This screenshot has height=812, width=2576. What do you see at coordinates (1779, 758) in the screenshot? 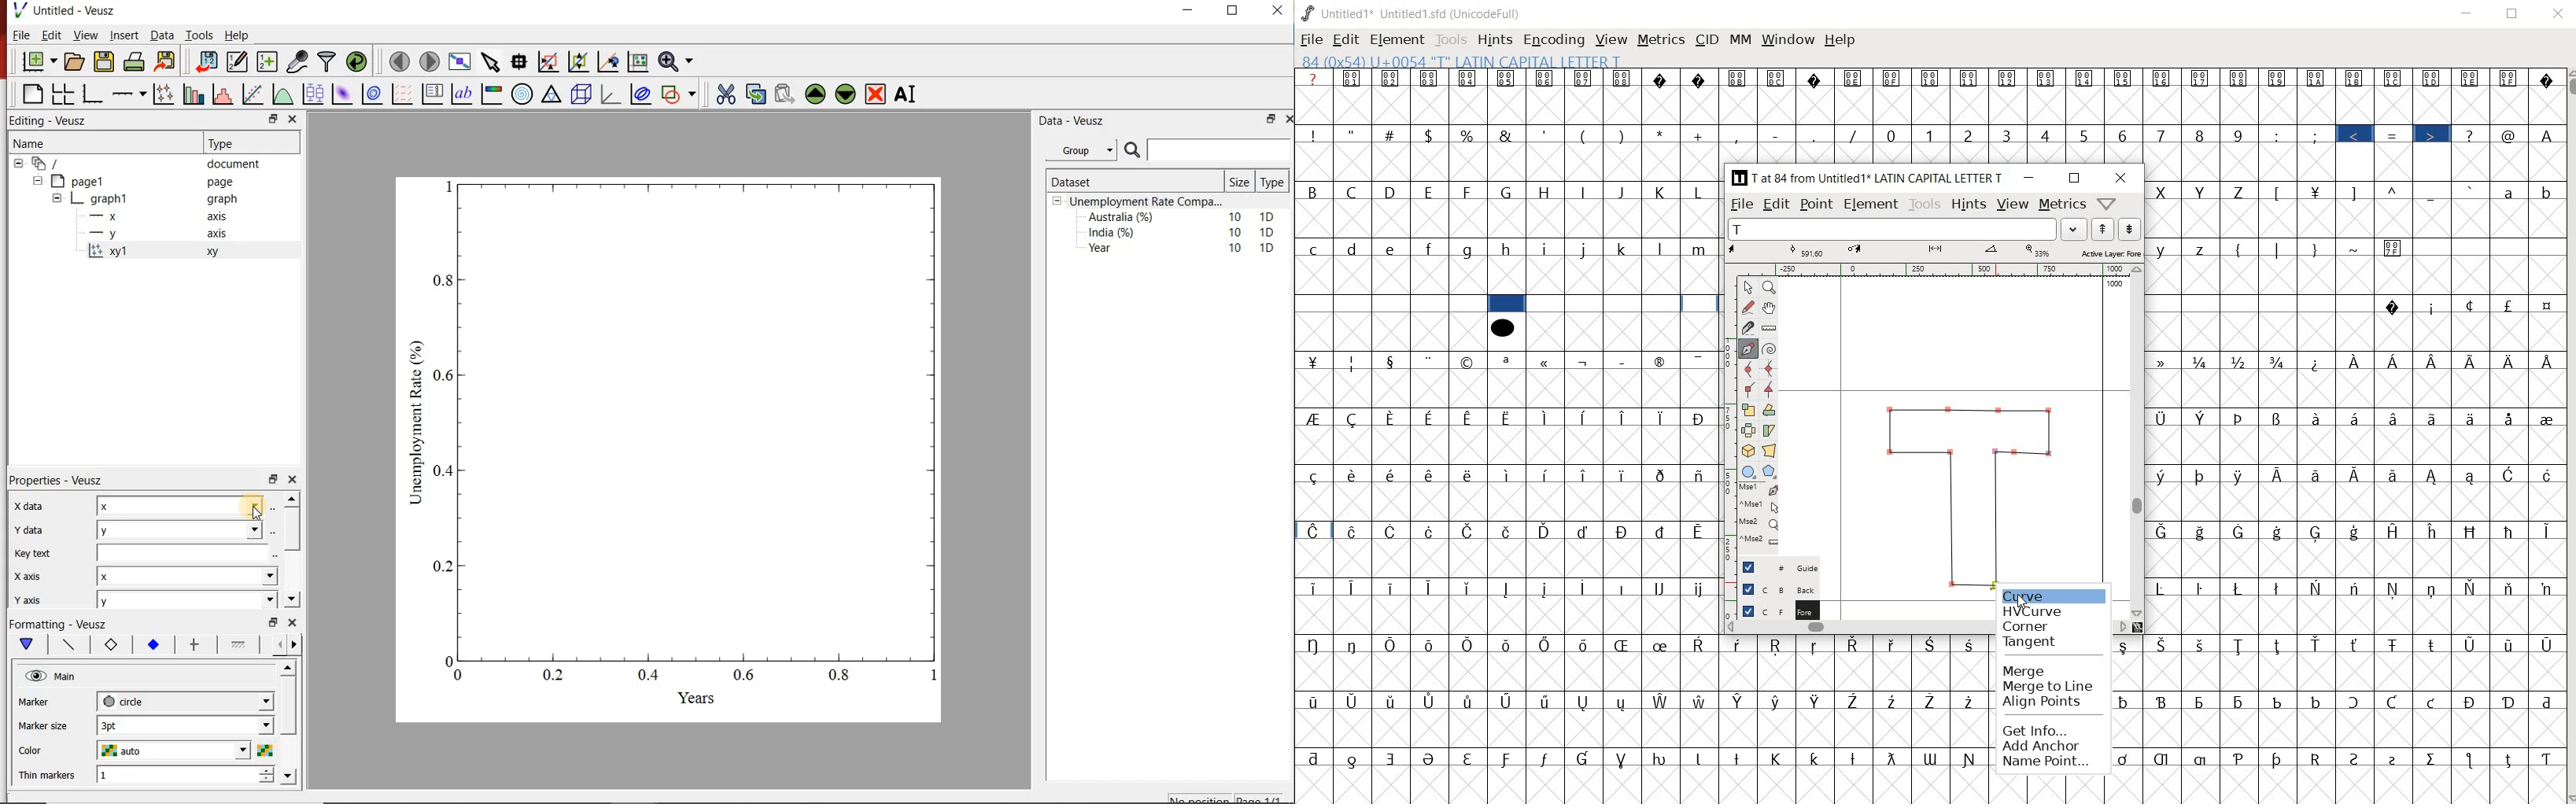
I see `Symbol` at bounding box center [1779, 758].